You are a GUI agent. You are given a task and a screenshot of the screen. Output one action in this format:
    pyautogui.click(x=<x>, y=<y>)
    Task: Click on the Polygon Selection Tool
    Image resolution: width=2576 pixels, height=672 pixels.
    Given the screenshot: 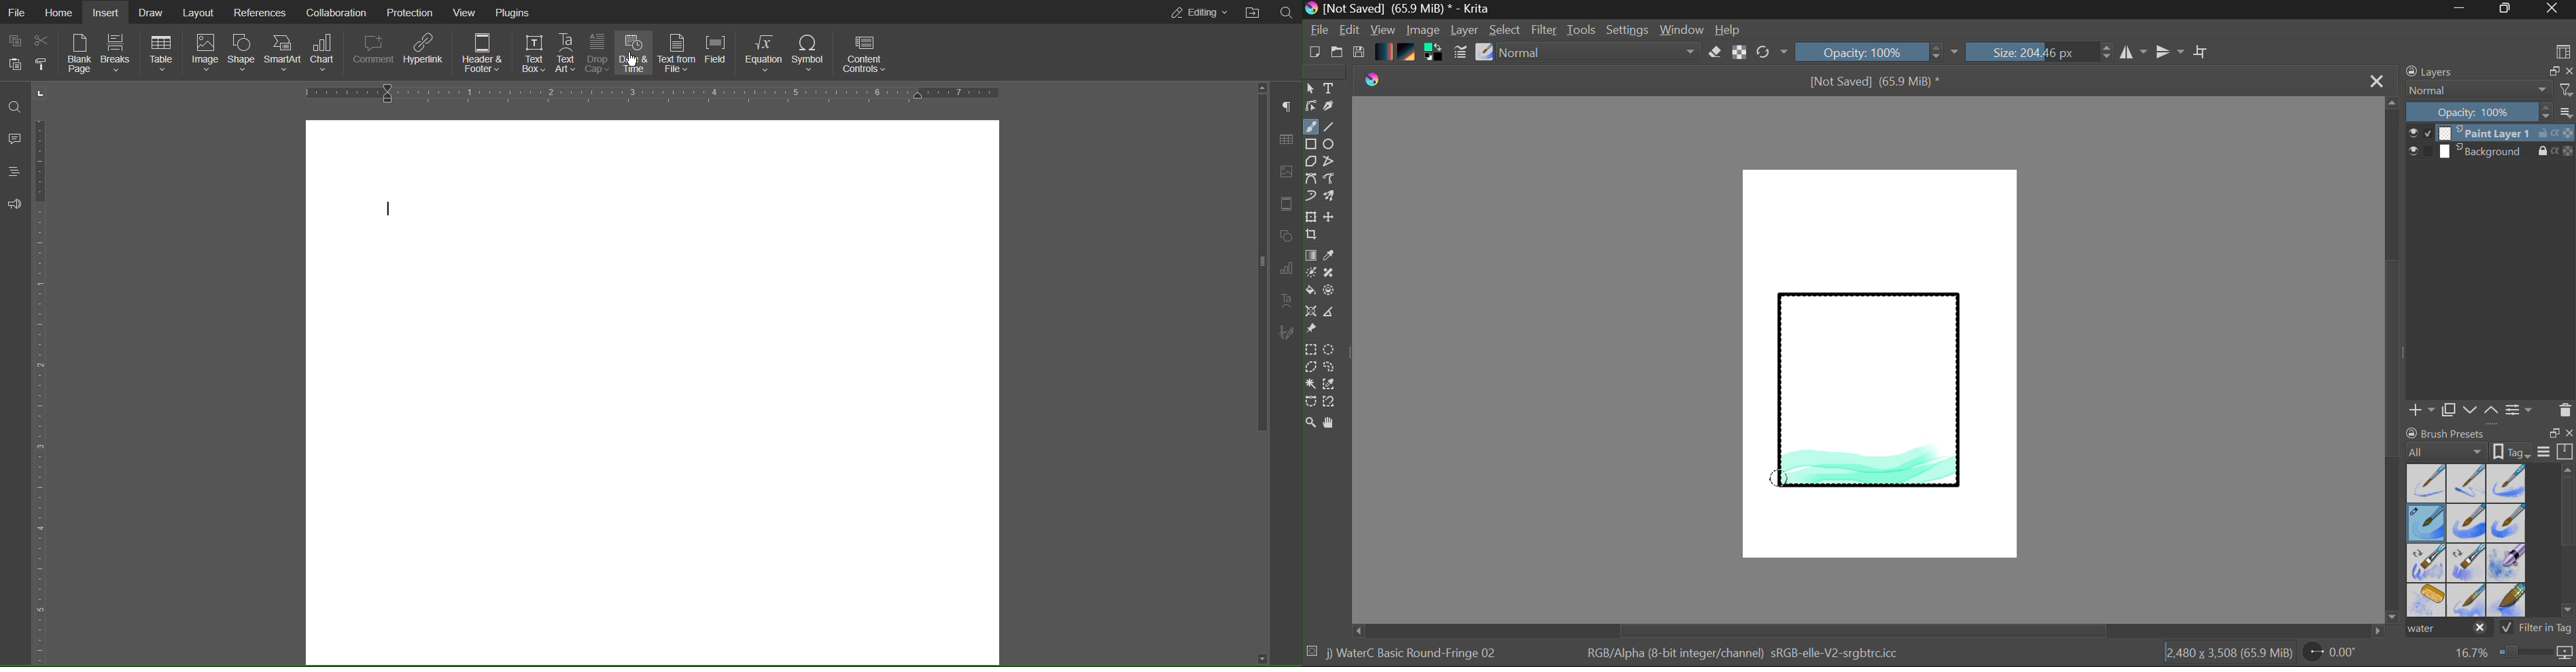 What is the action you would take?
    pyautogui.click(x=1310, y=367)
    